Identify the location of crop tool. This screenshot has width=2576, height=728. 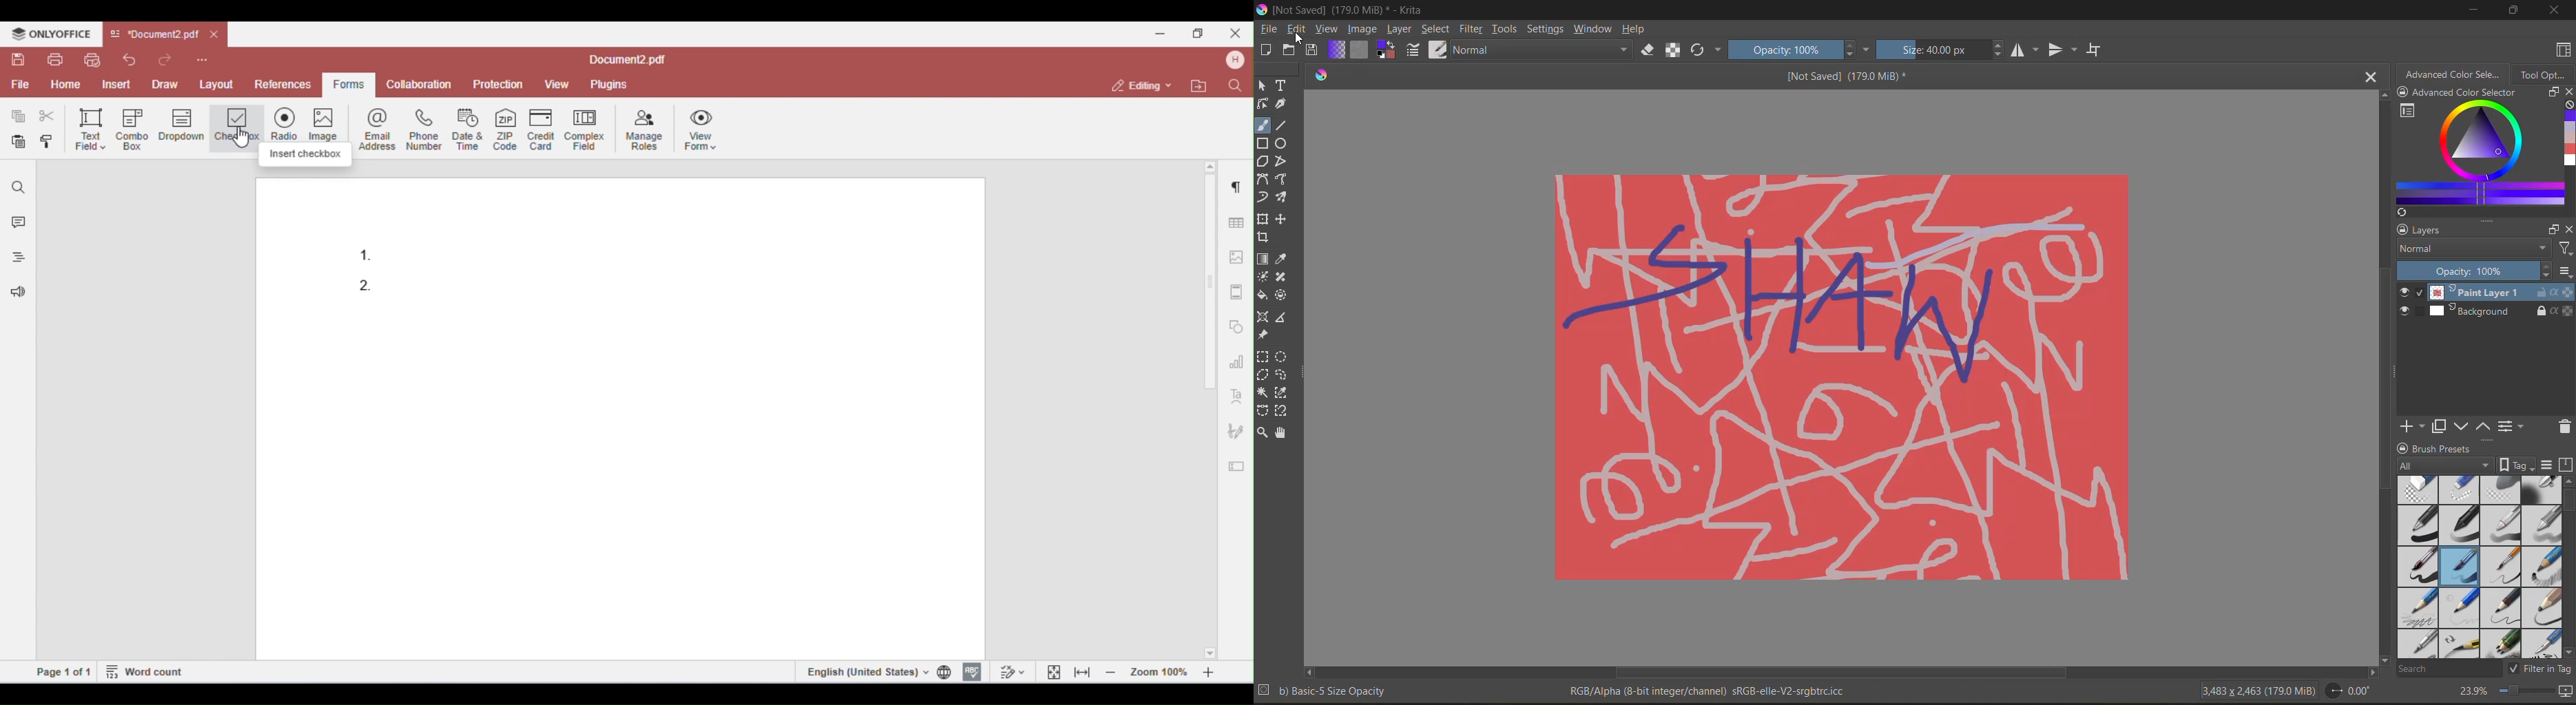
(1264, 238).